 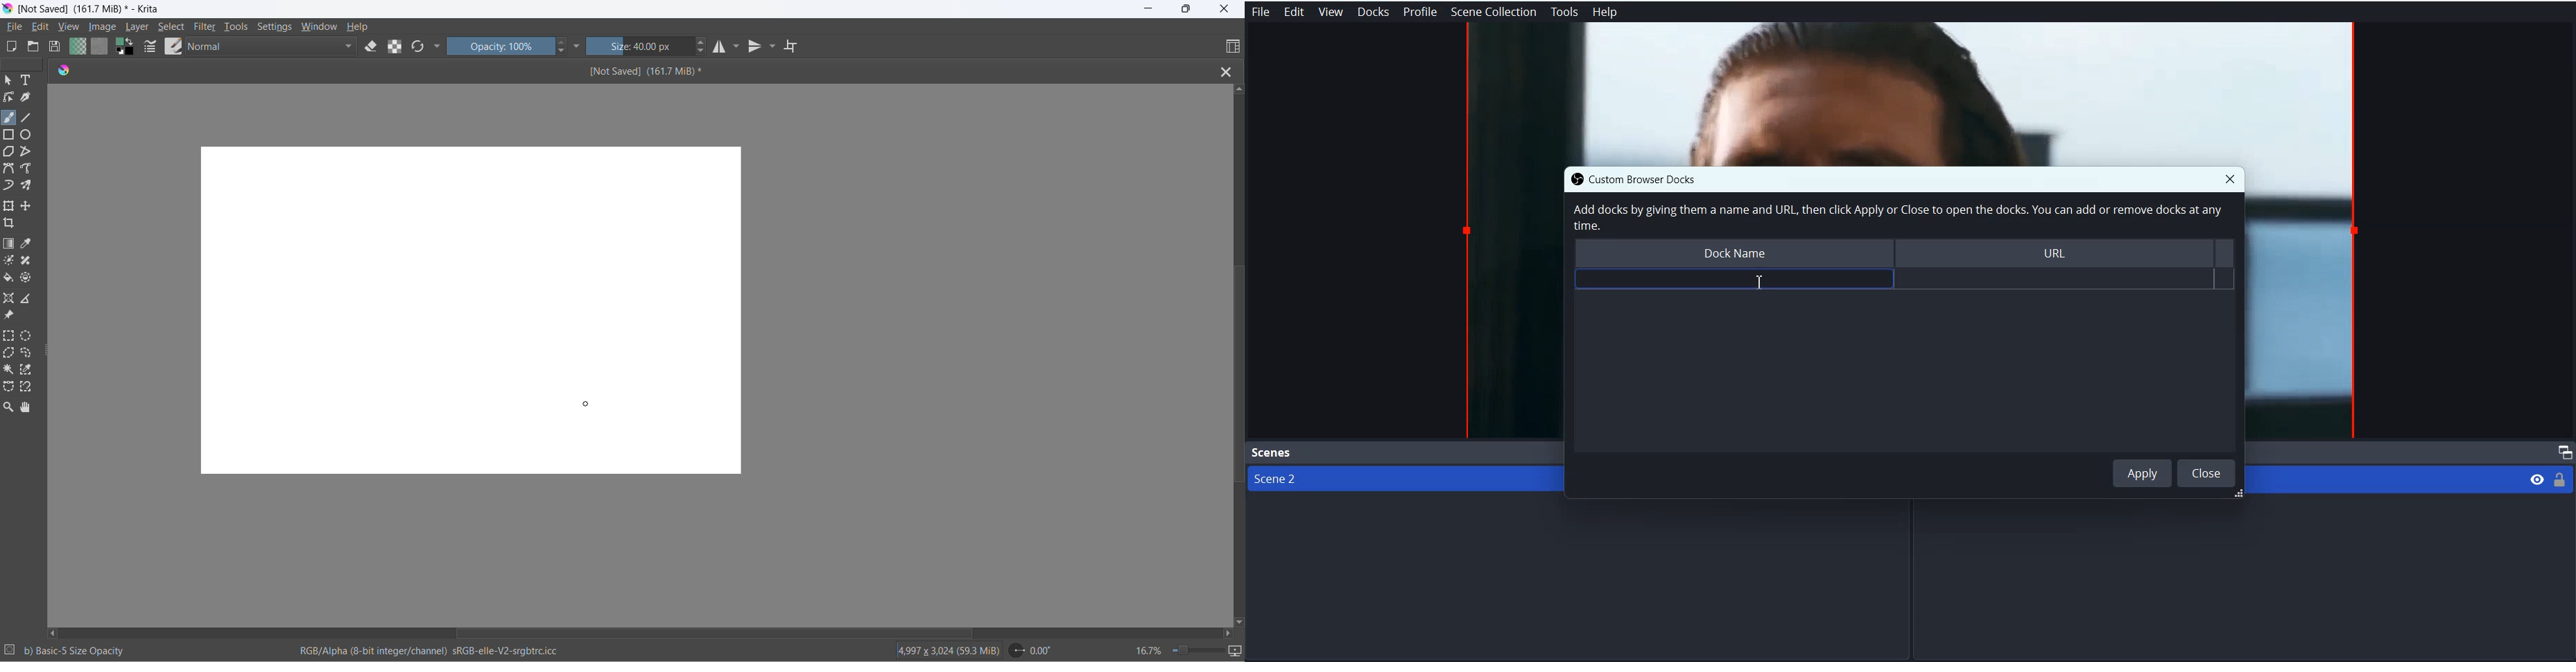 I want to click on rotation, so click(x=1036, y=650).